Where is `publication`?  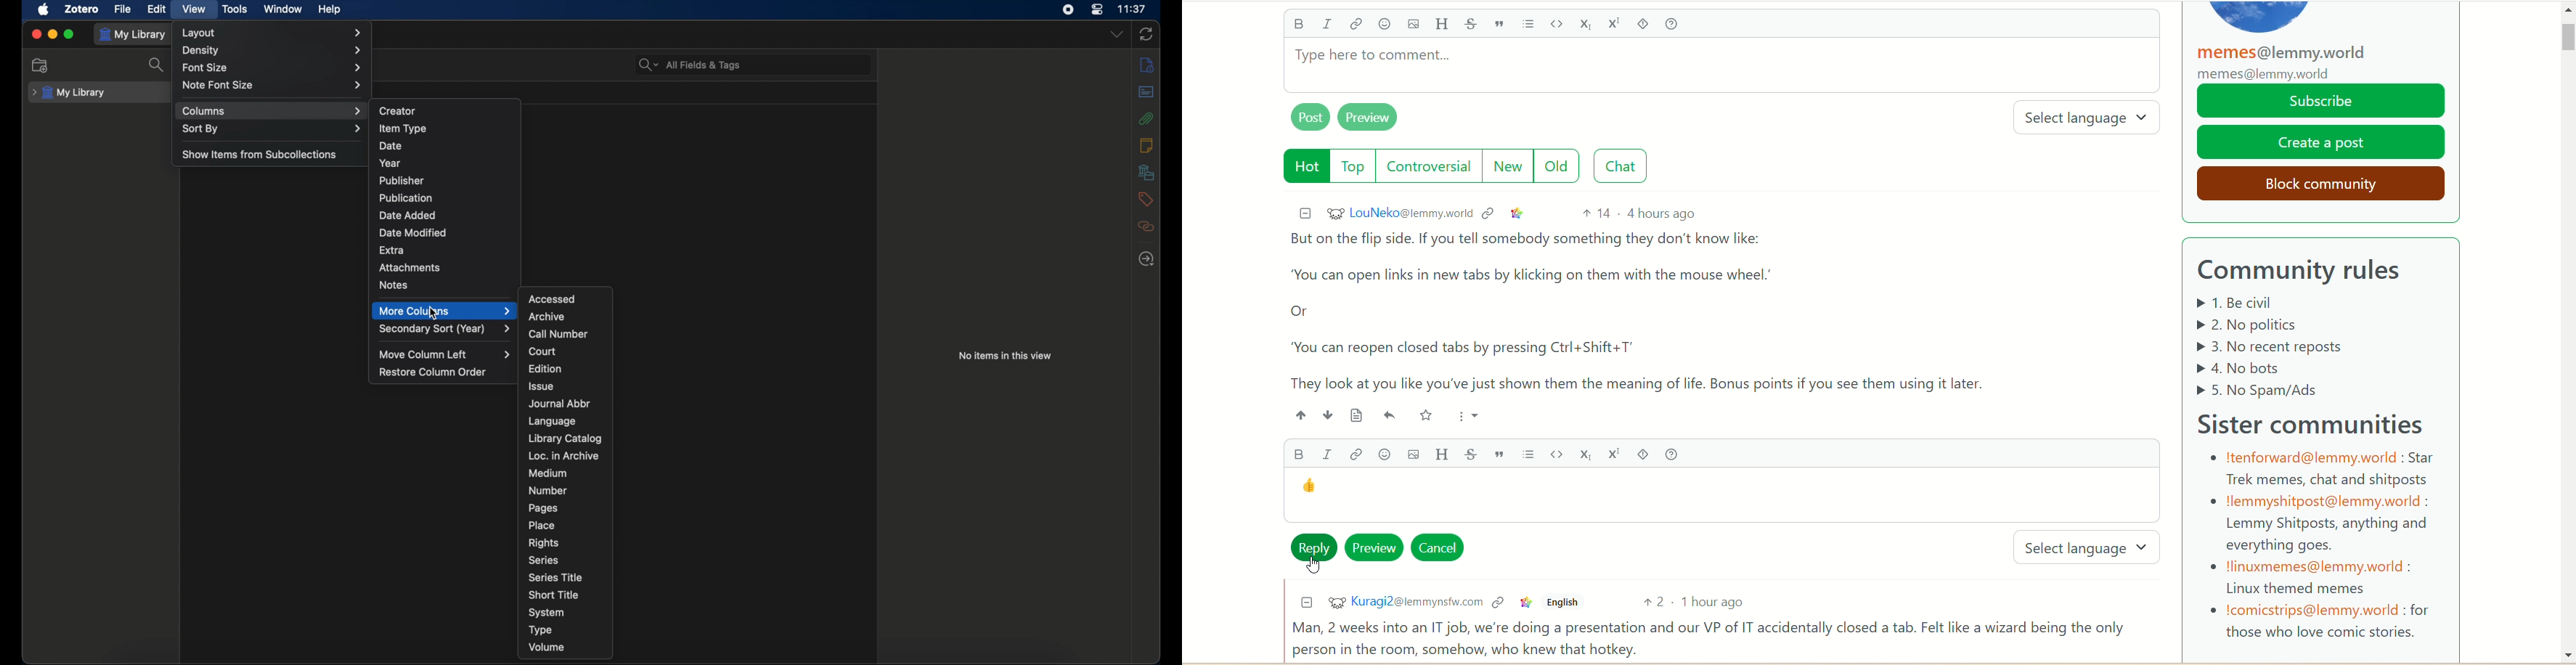 publication is located at coordinates (405, 197).